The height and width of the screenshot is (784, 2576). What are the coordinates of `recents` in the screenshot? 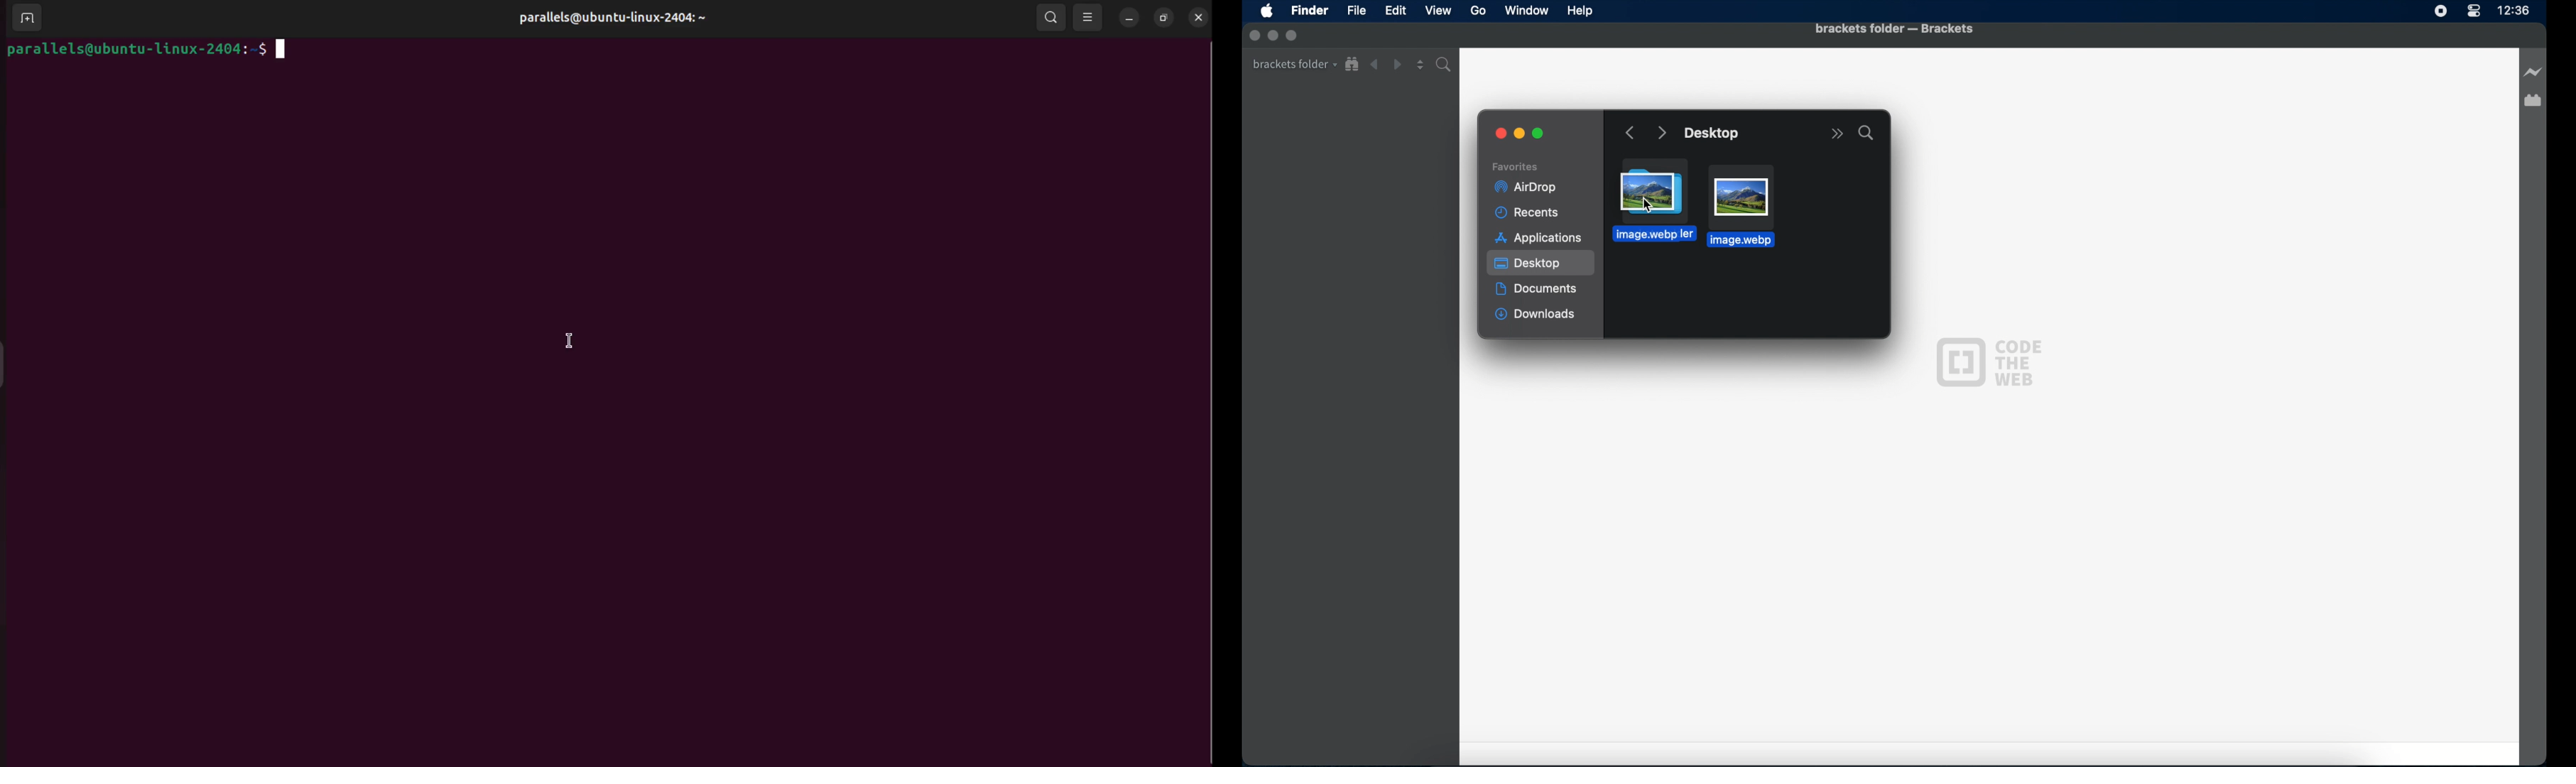 It's located at (1530, 213).